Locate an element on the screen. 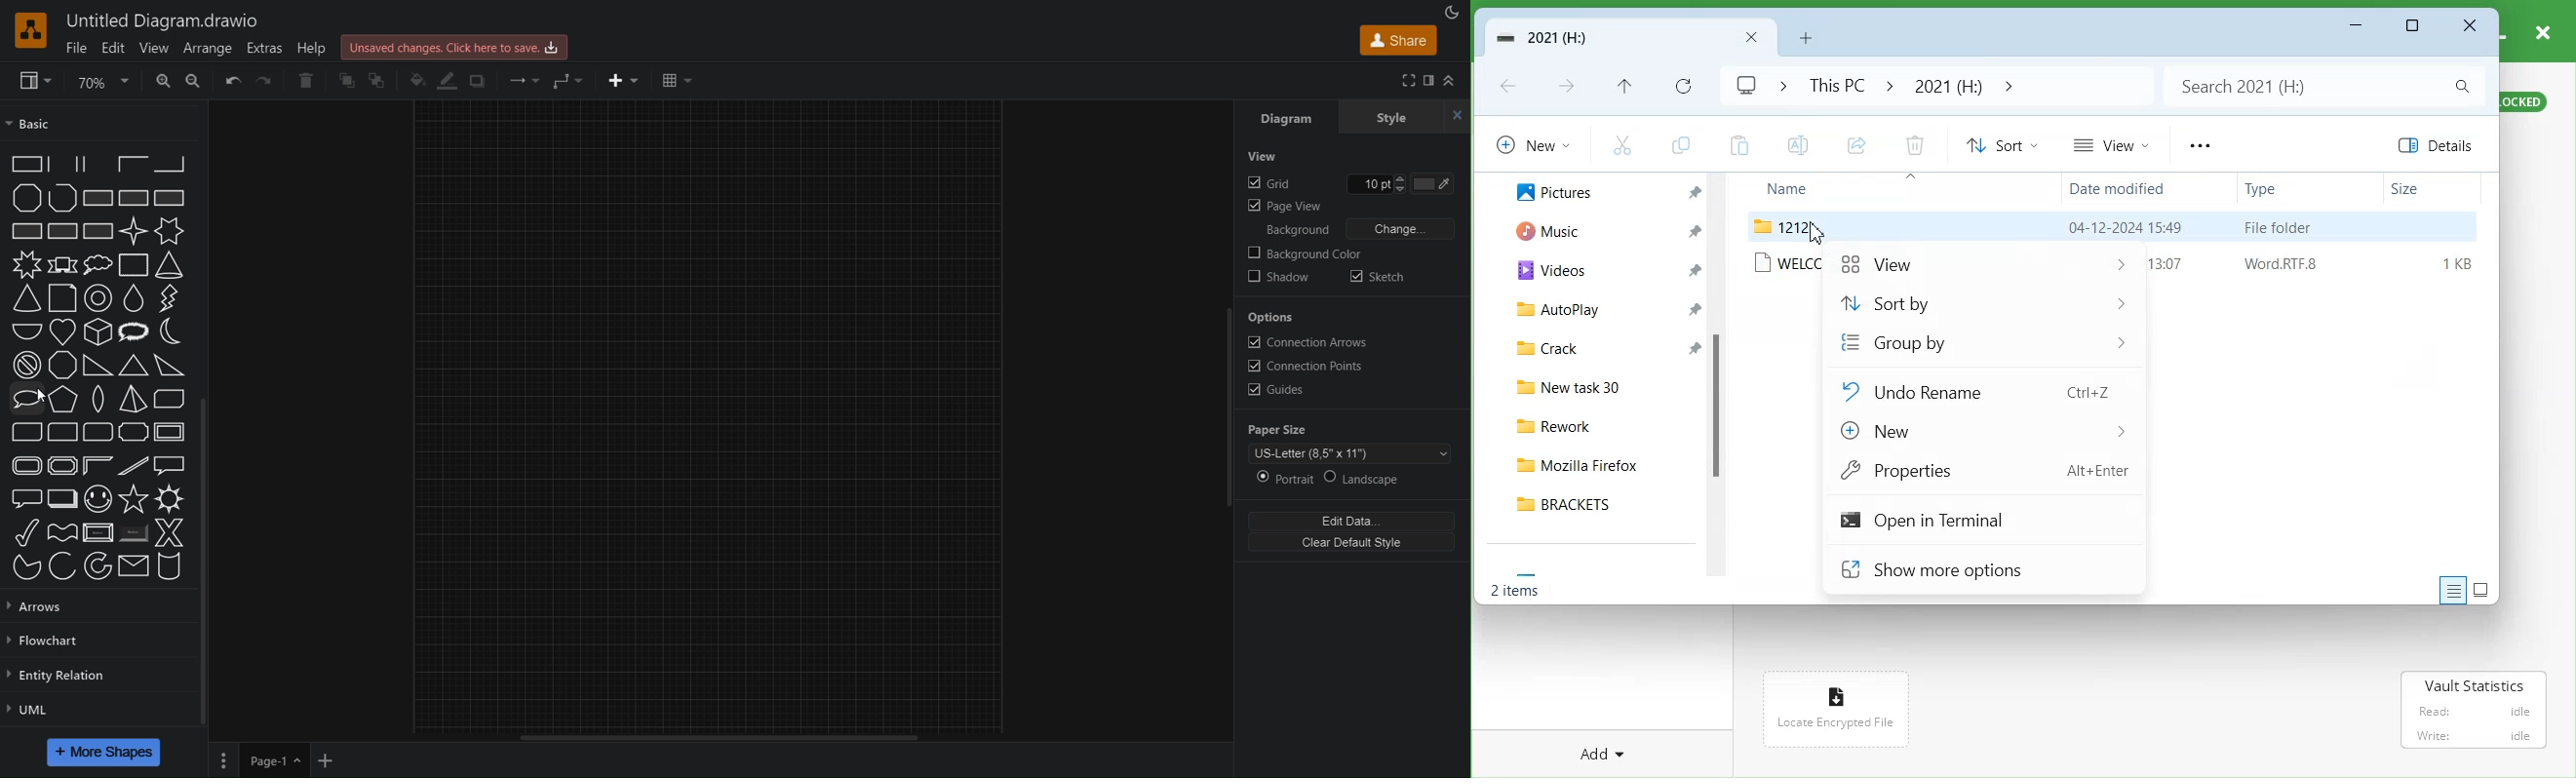 This screenshot has width=2576, height=784. Banner is located at coordinates (62, 265).